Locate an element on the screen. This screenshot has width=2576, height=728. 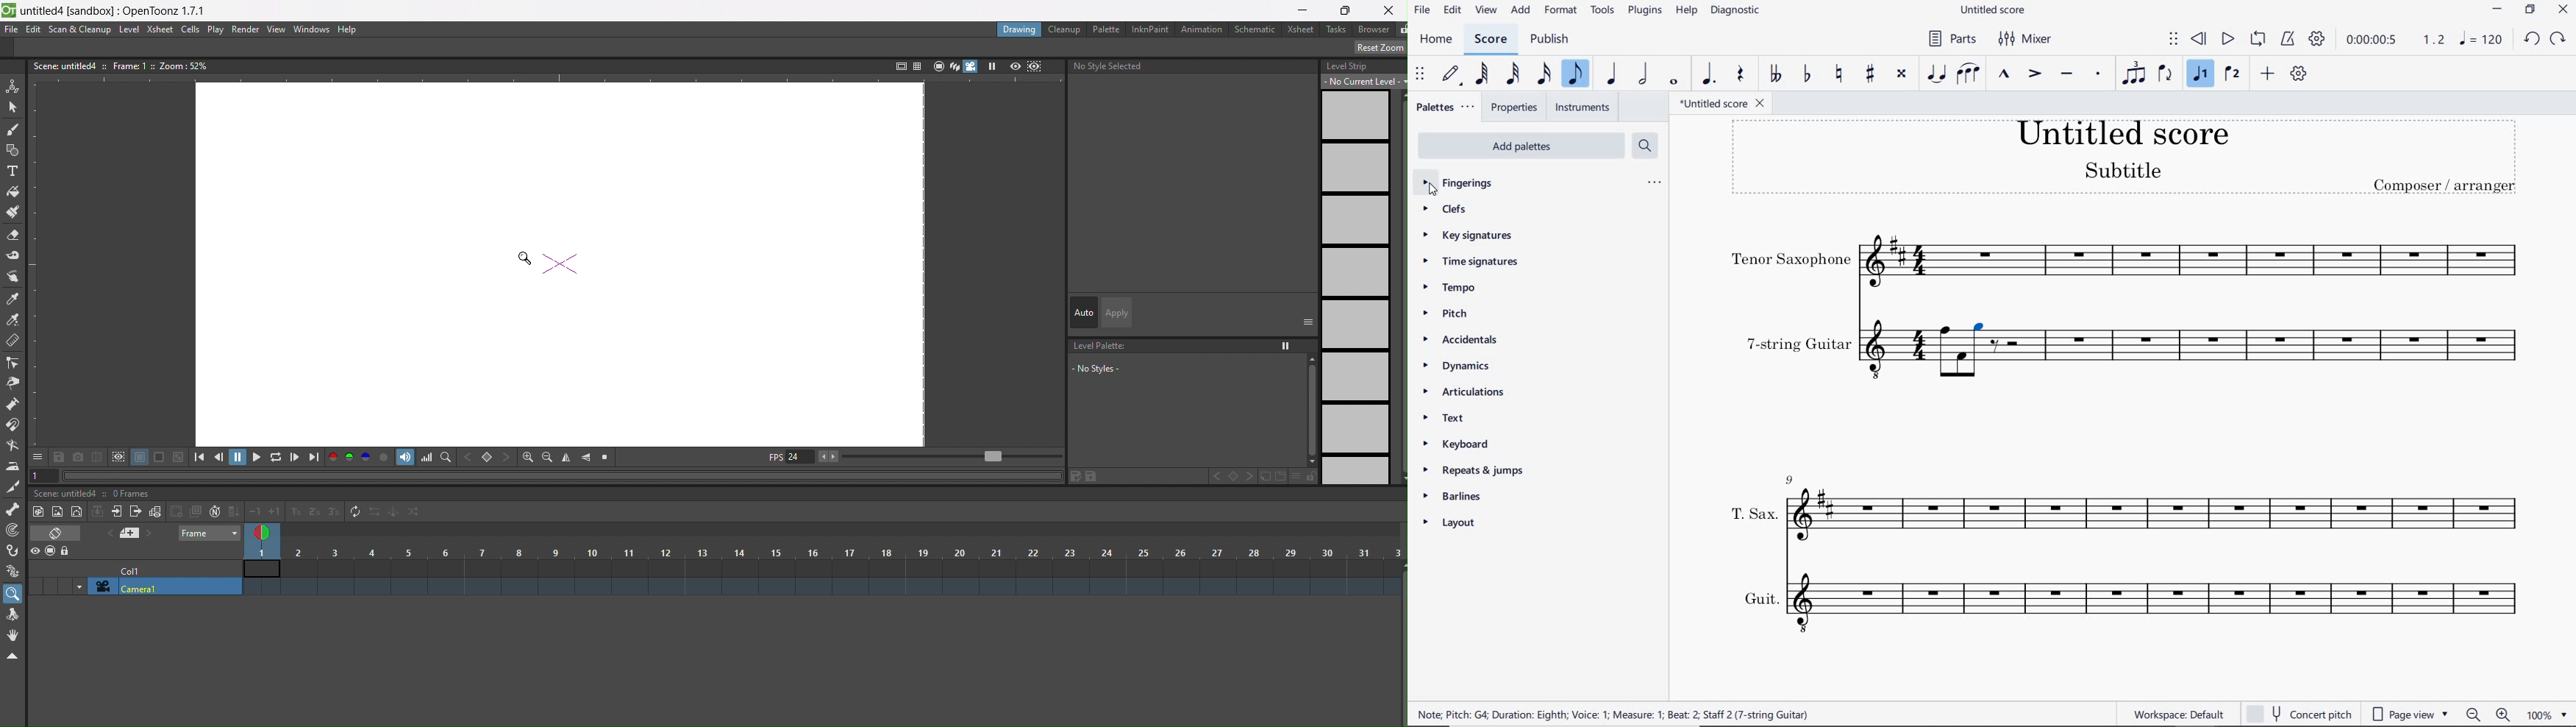
EDIT is located at coordinates (1451, 11).